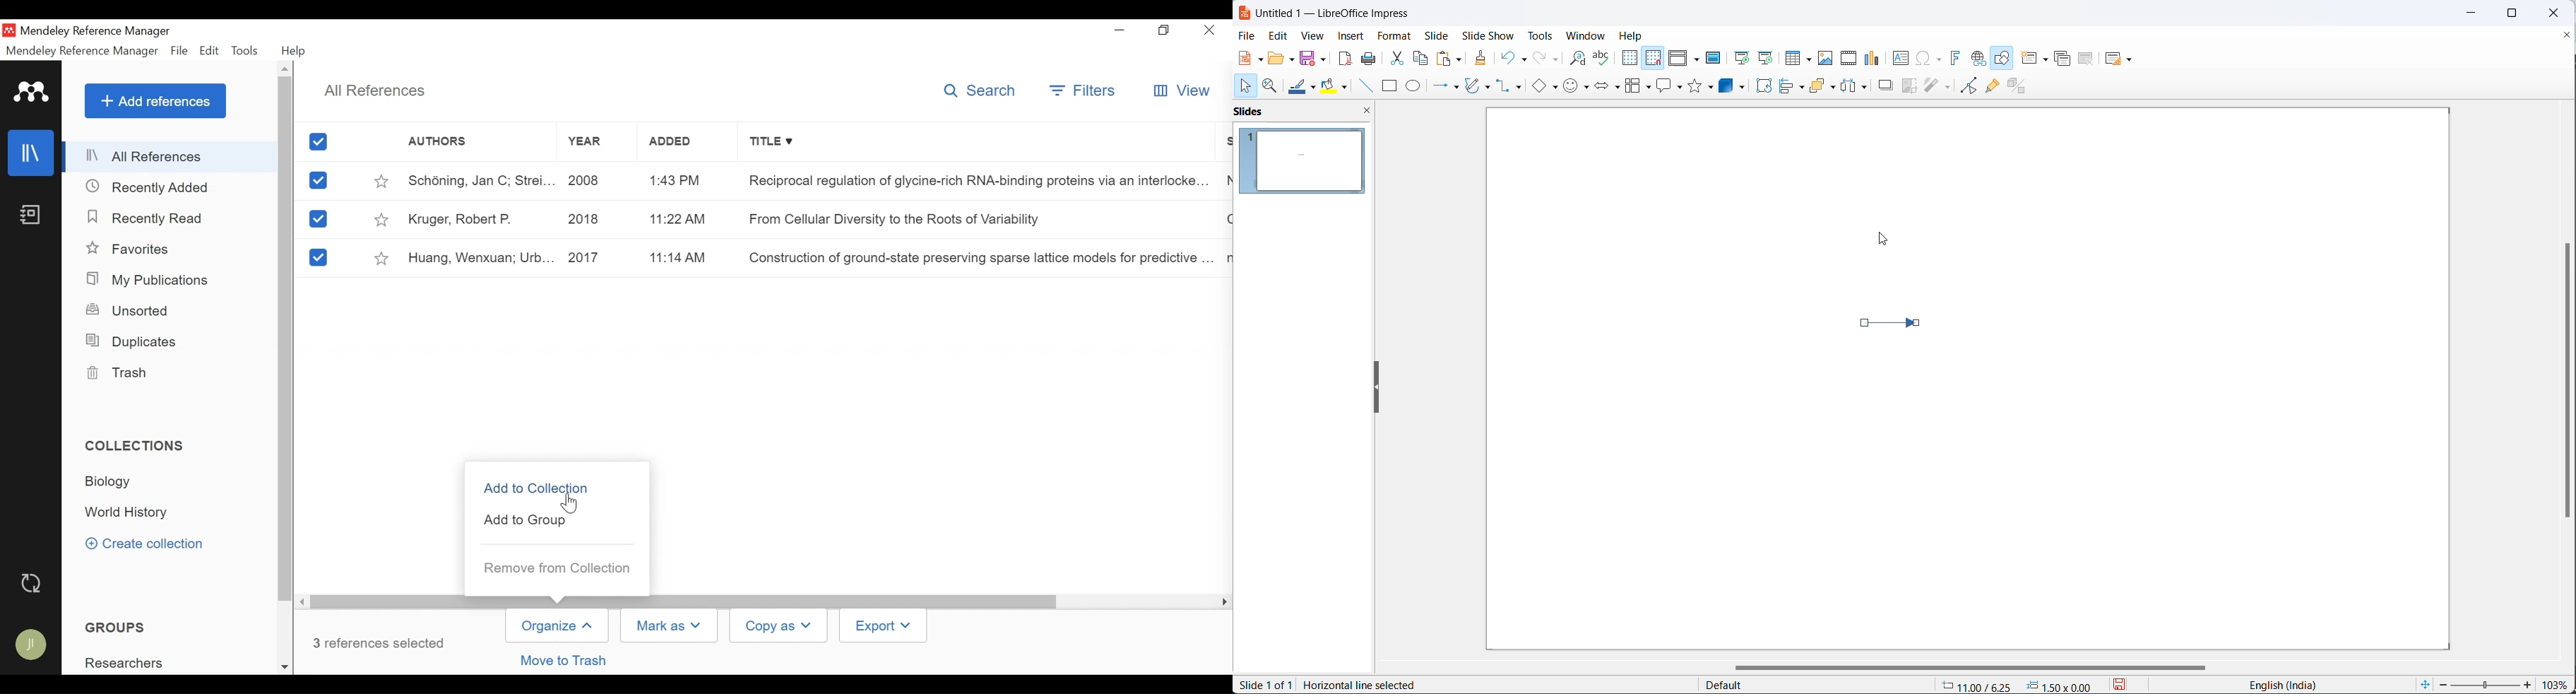 This screenshot has width=2576, height=700. Describe the element at coordinates (1222, 602) in the screenshot. I see `Scroll Right` at that location.